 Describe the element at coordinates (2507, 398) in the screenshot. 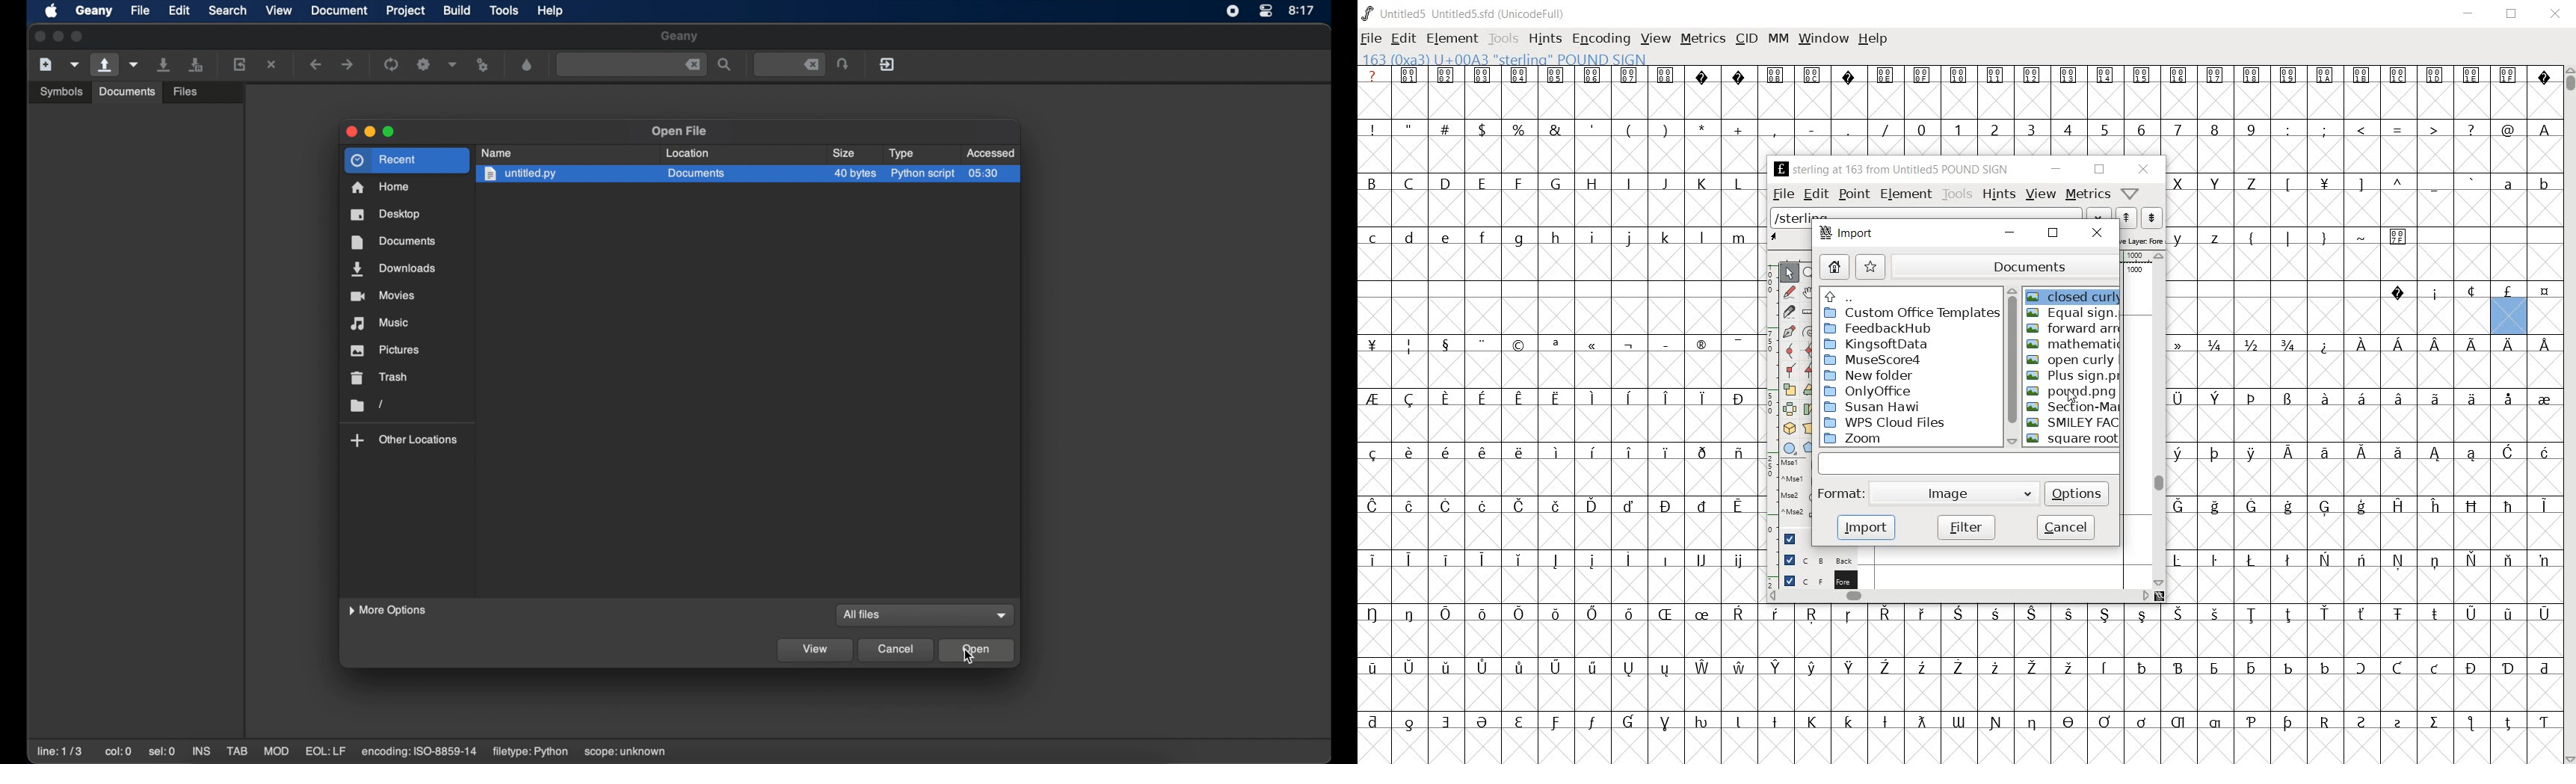

I see `Symbol` at that location.